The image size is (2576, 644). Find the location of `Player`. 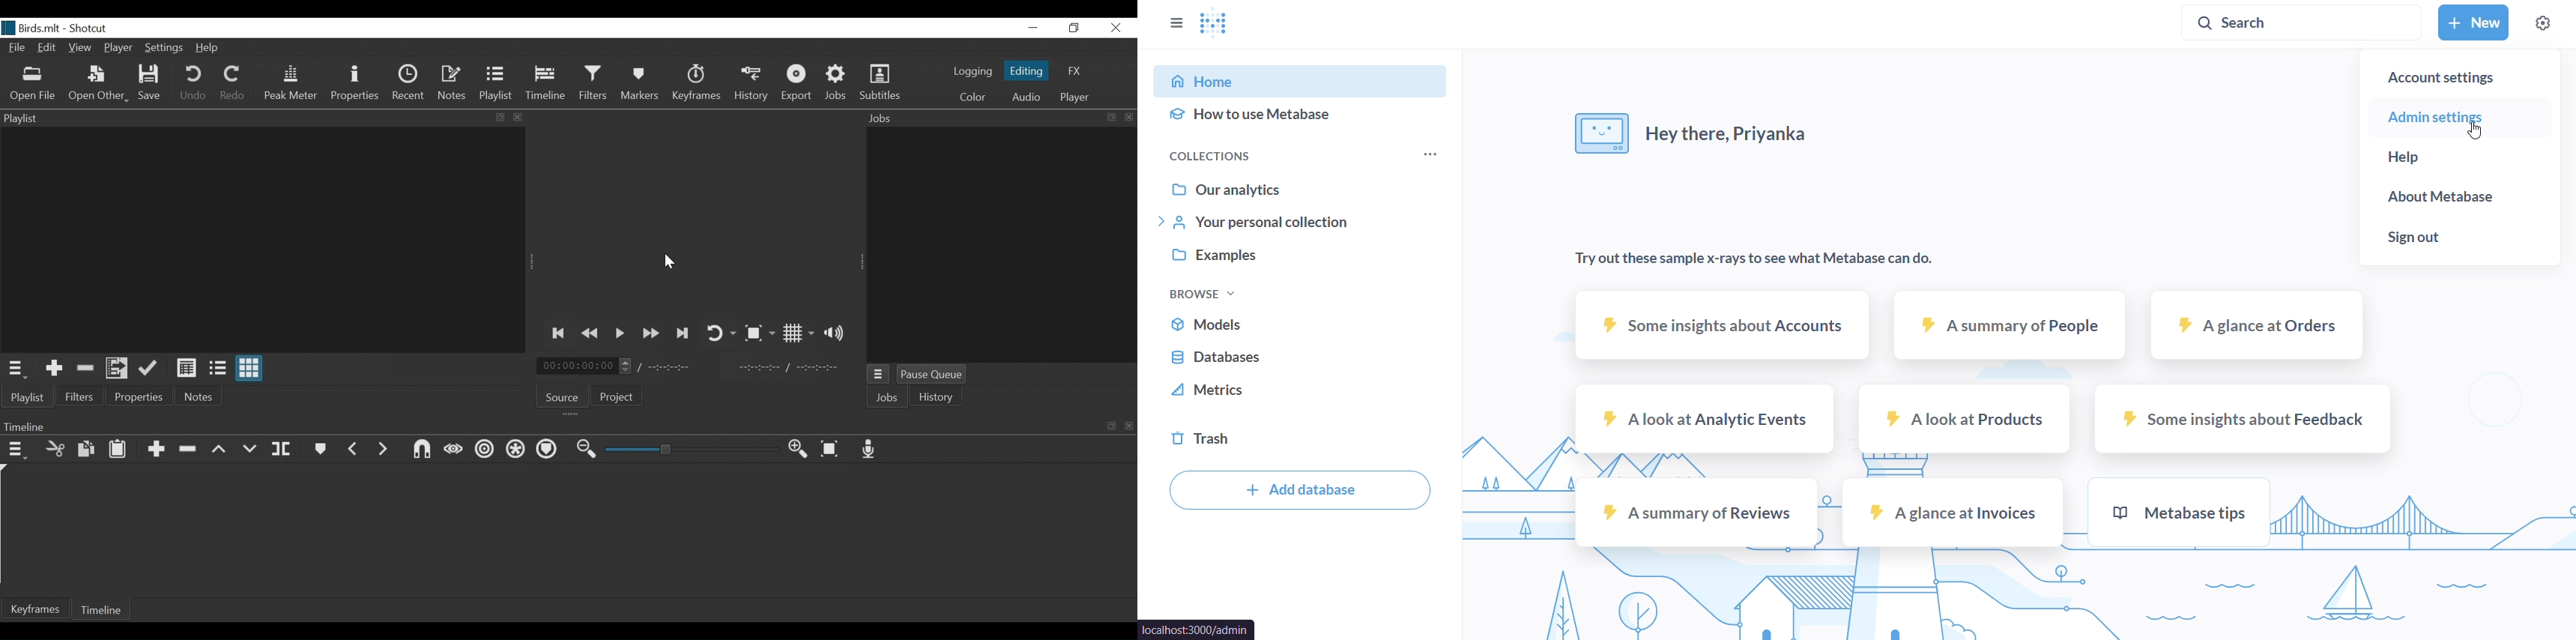

Player is located at coordinates (119, 47).